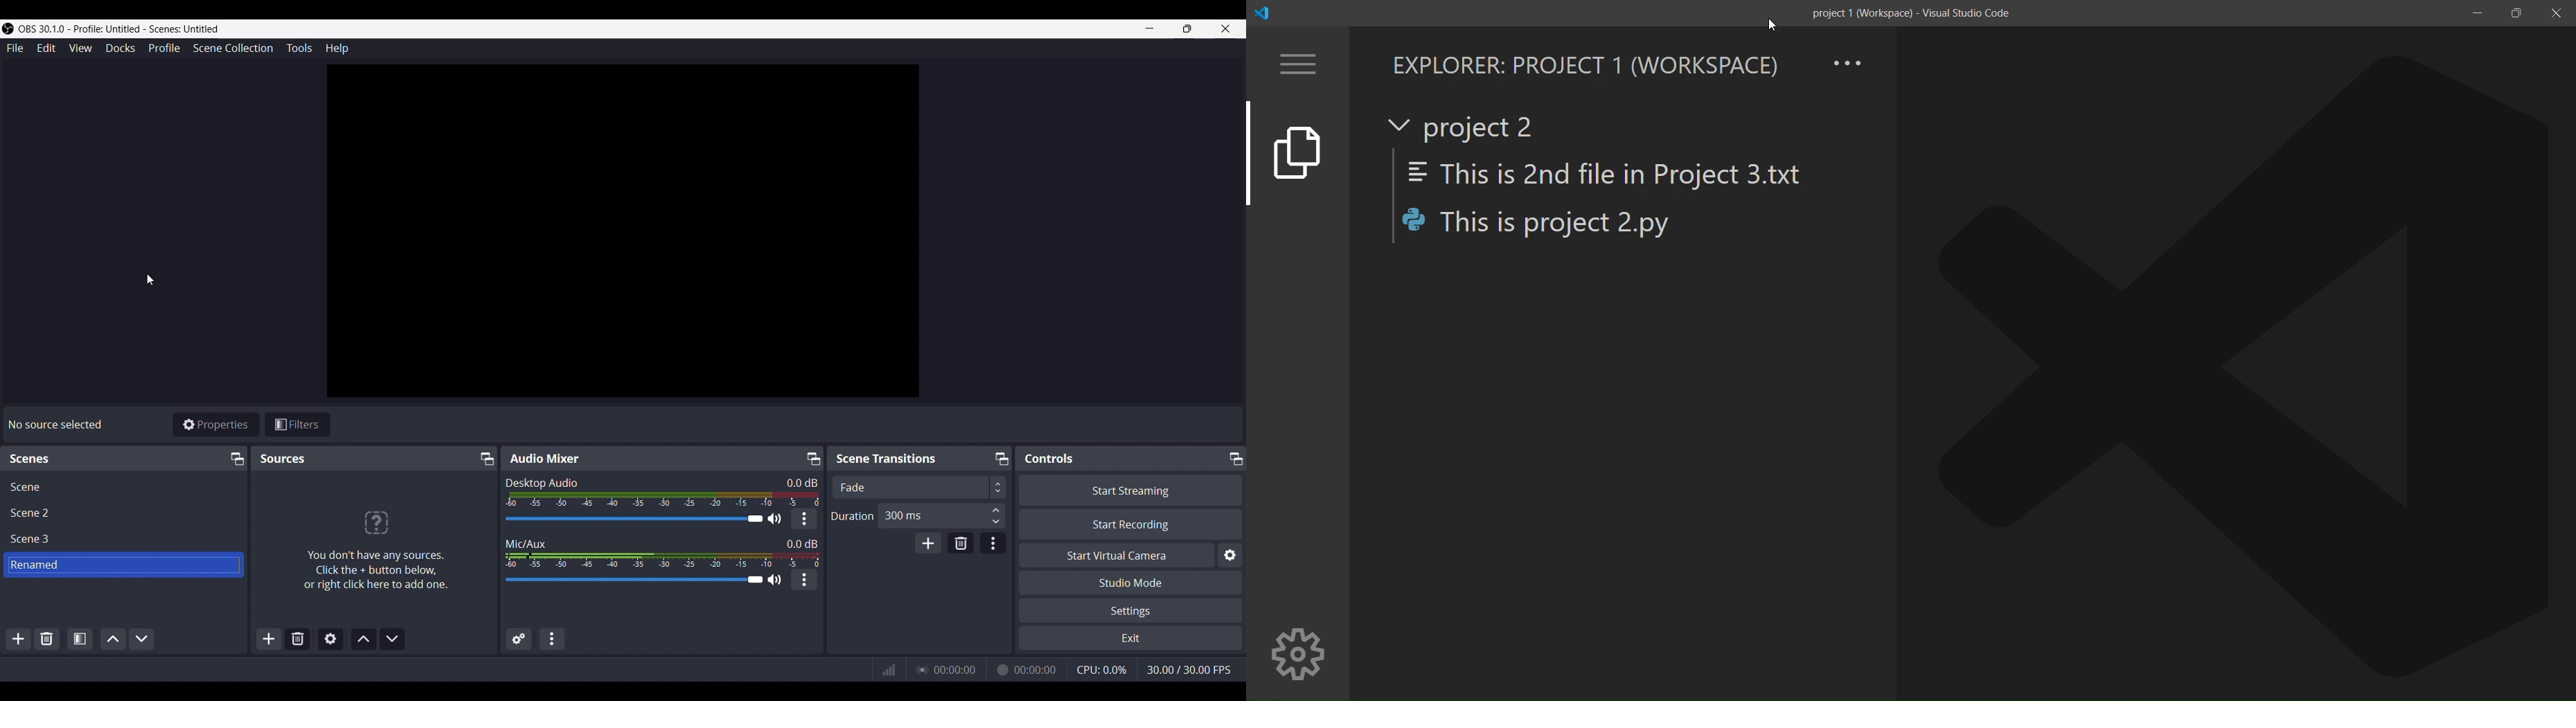 Image resolution: width=2576 pixels, height=728 pixels. I want to click on Audio Level Indicator, so click(798, 482).